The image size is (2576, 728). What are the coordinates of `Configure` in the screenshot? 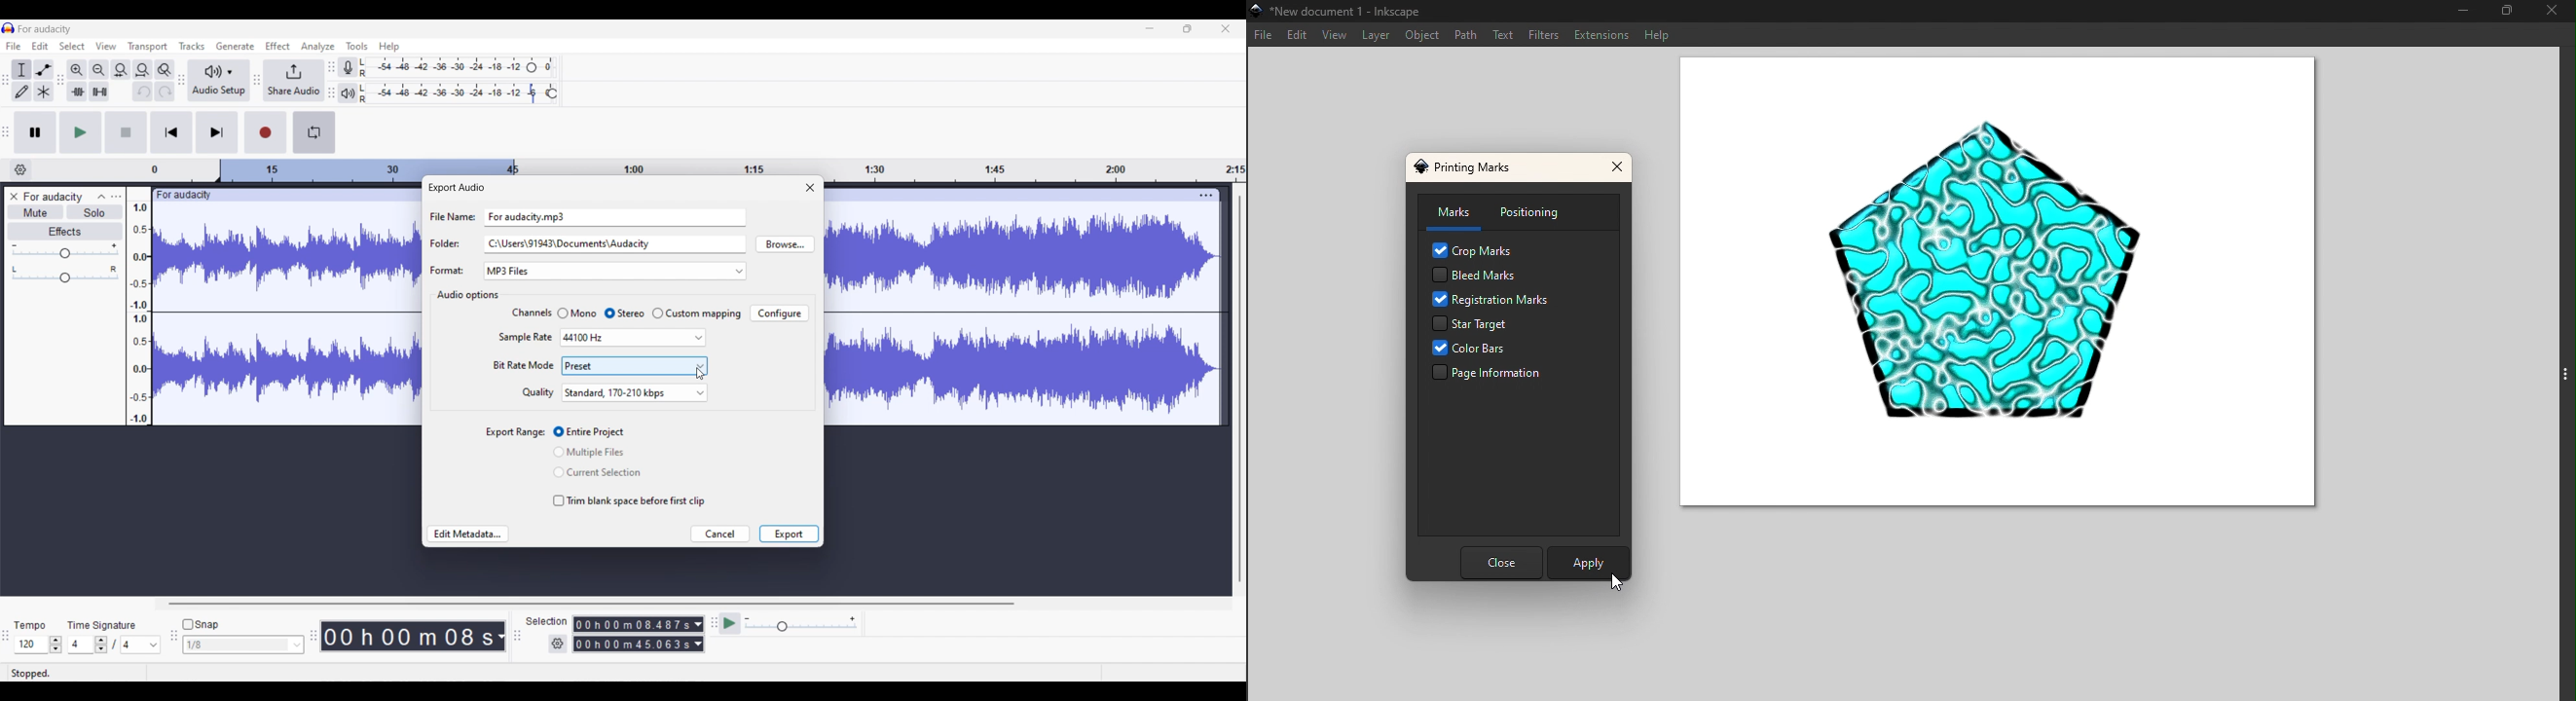 It's located at (779, 313).